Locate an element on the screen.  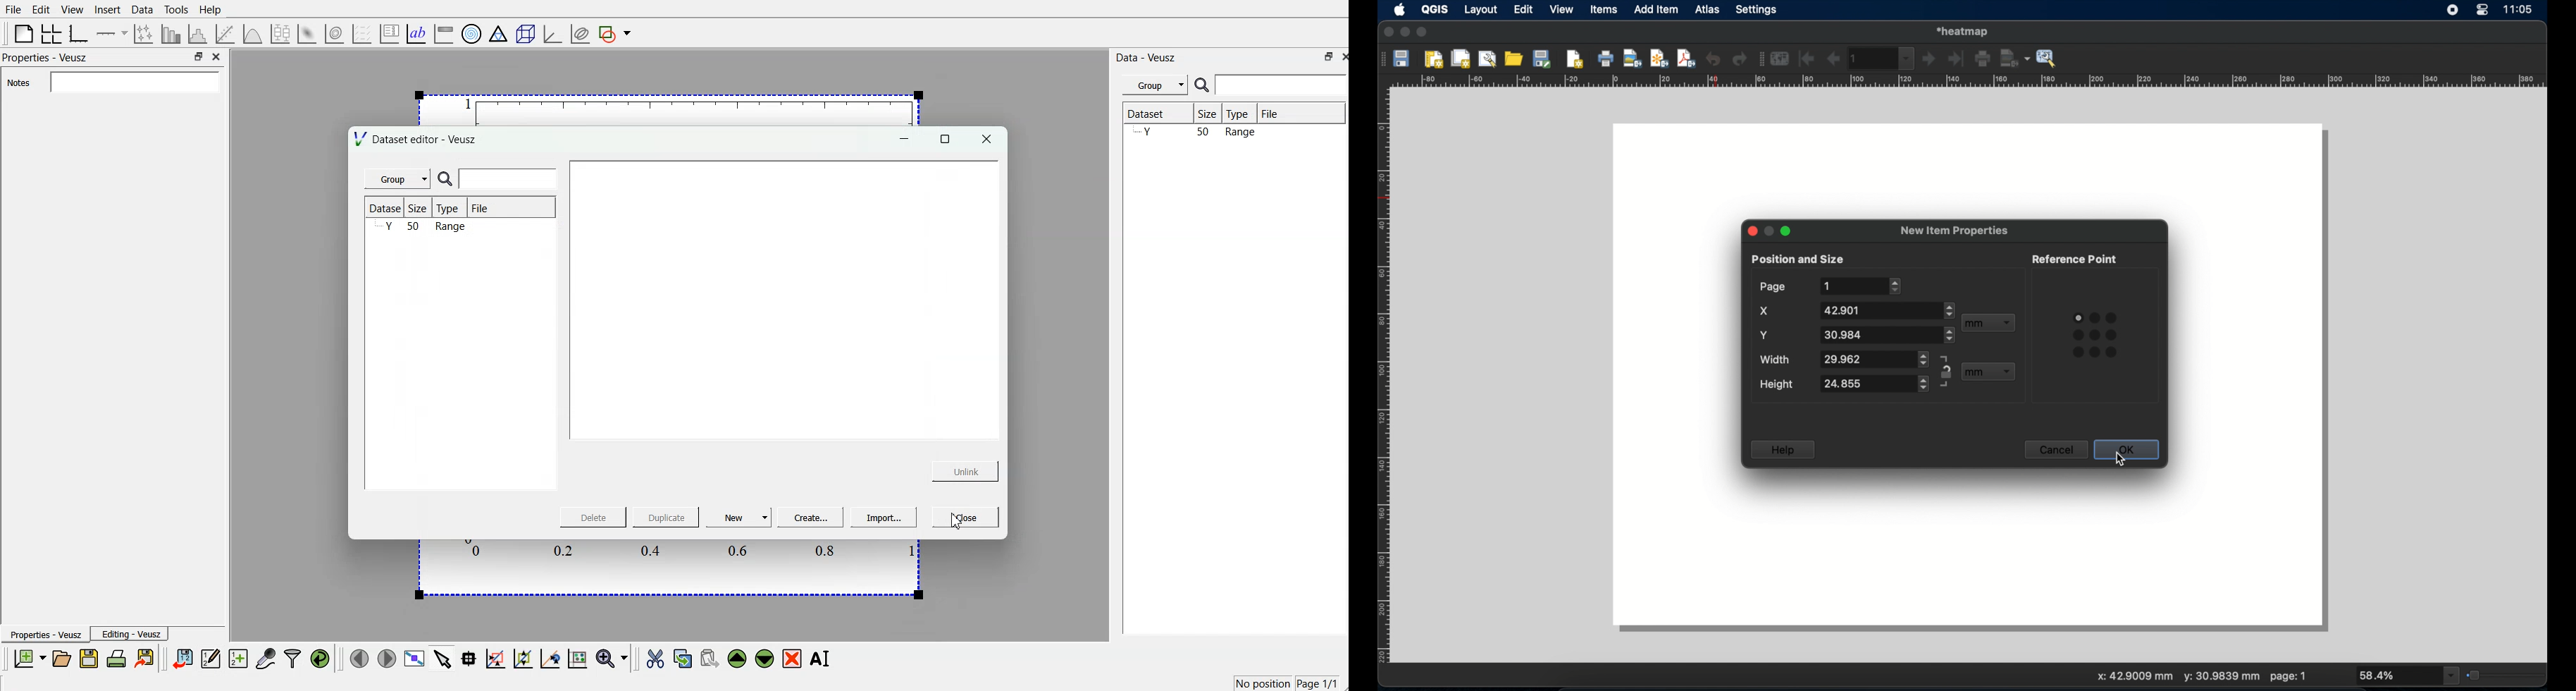
Size is located at coordinates (421, 207).